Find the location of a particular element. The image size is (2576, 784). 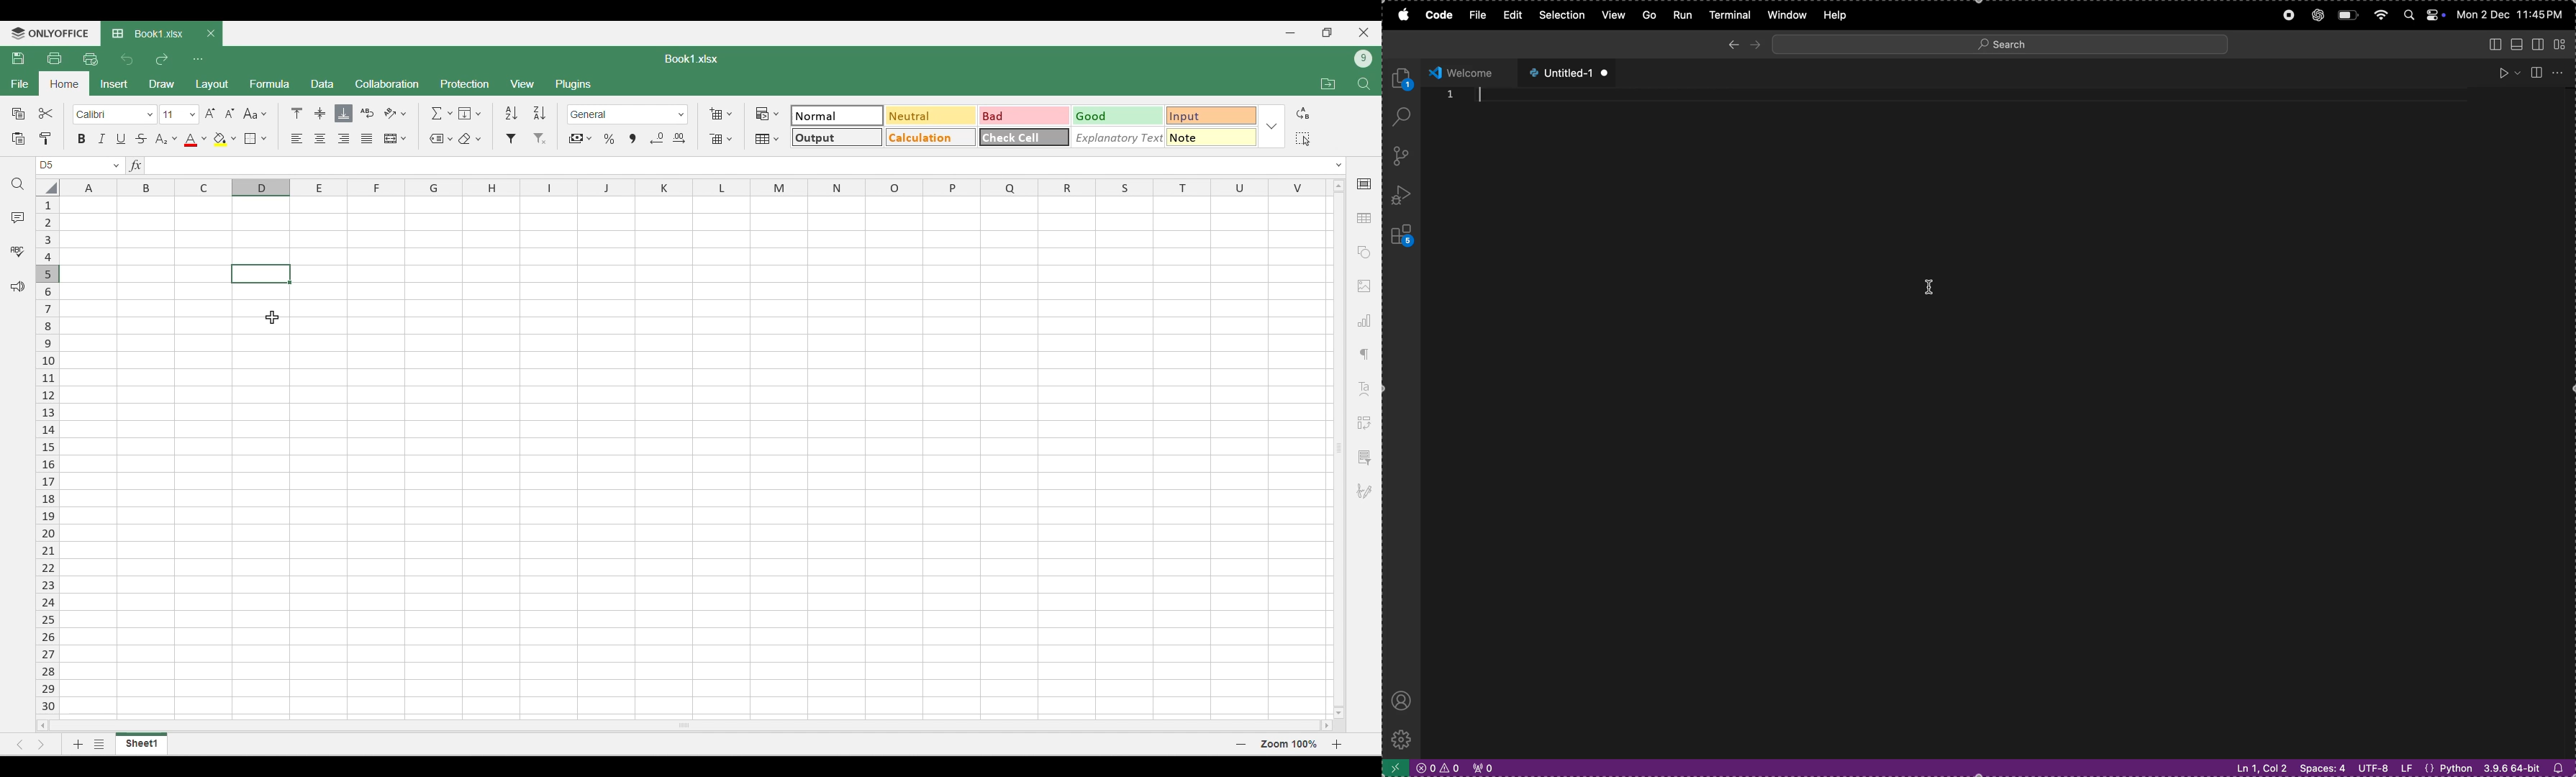

Position alignment options is located at coordinates (320, 113).